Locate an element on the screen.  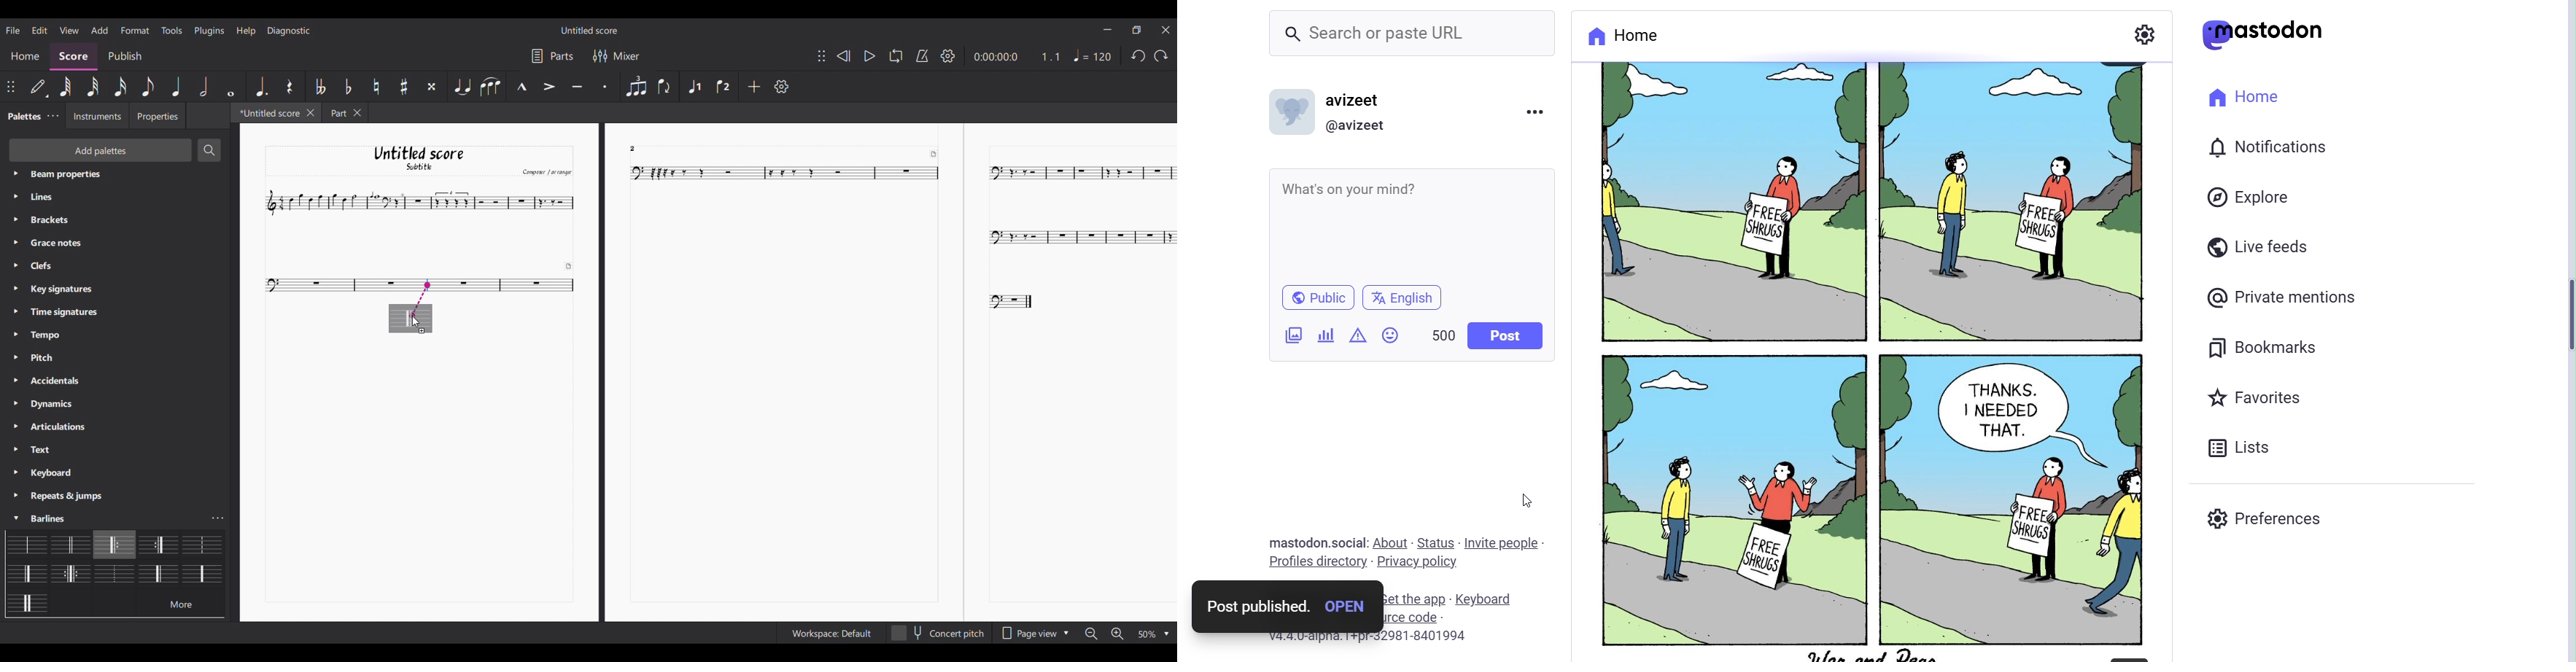
Emojis is located at coordinates (1392, 337).